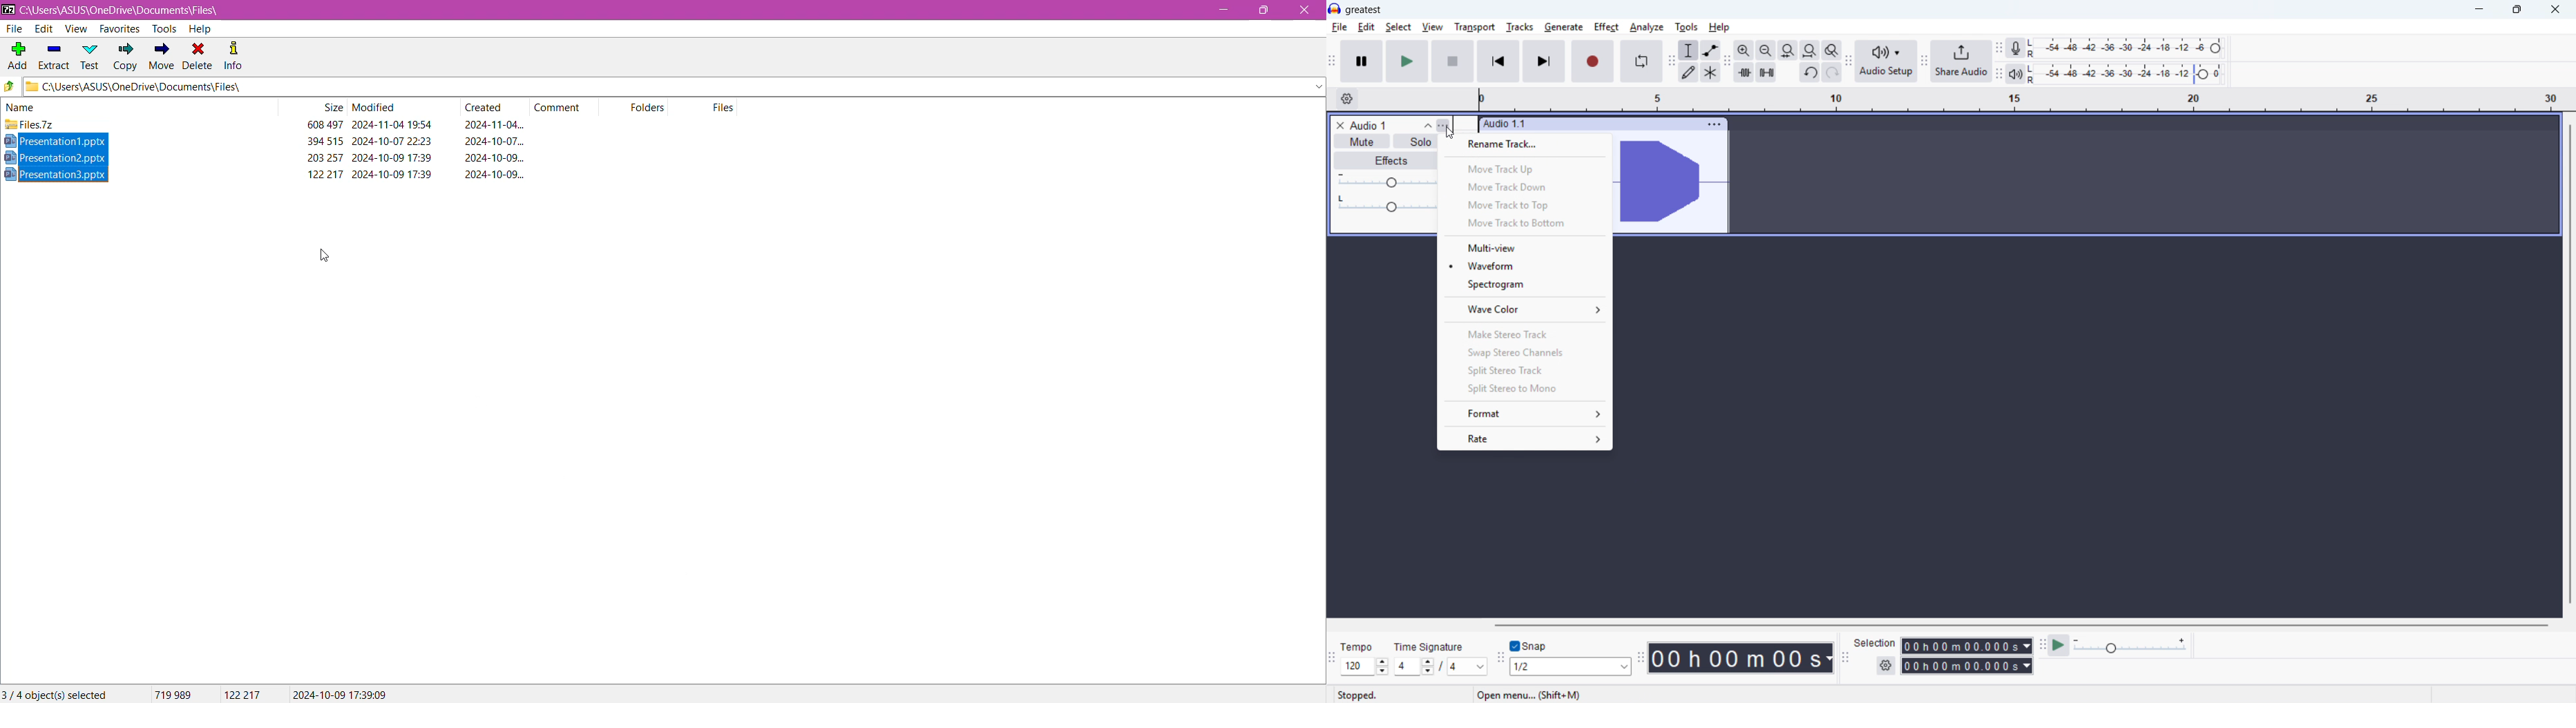 The height and width of the screenshot is (728, 2576). What do you see at coordinates (1407, 61) in the screenshot?
I see `play` at bounding box center [1407, 61].